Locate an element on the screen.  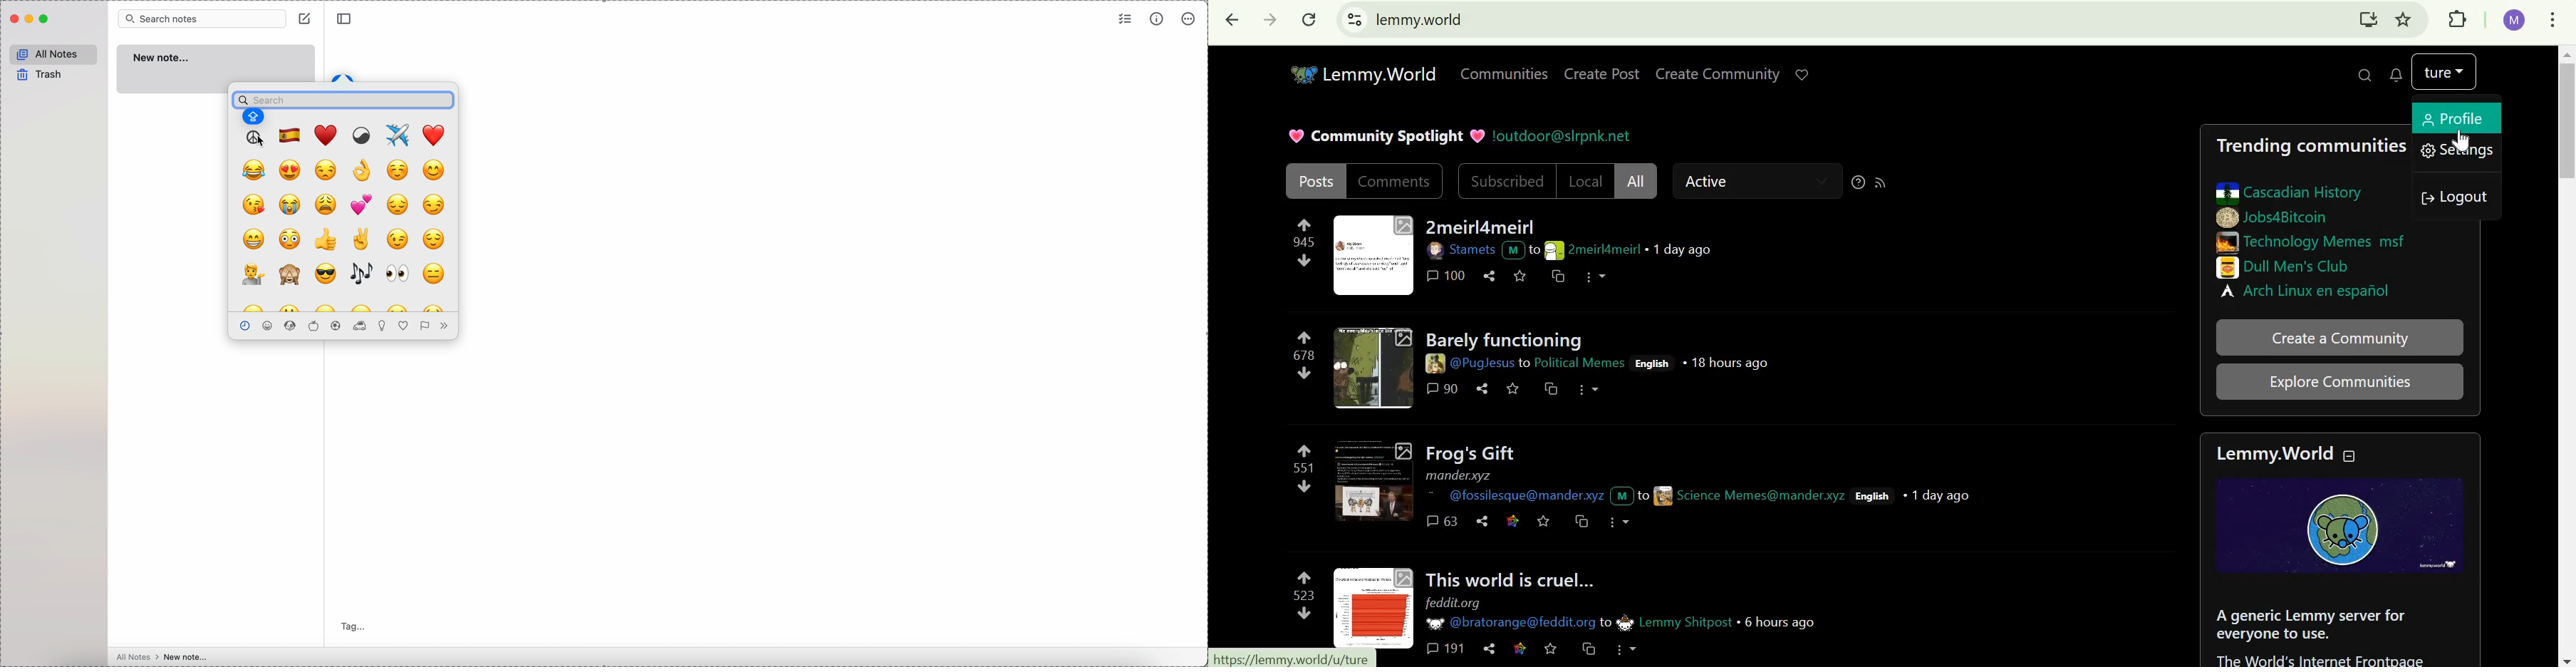
recents is located at coordinates (243, 325).